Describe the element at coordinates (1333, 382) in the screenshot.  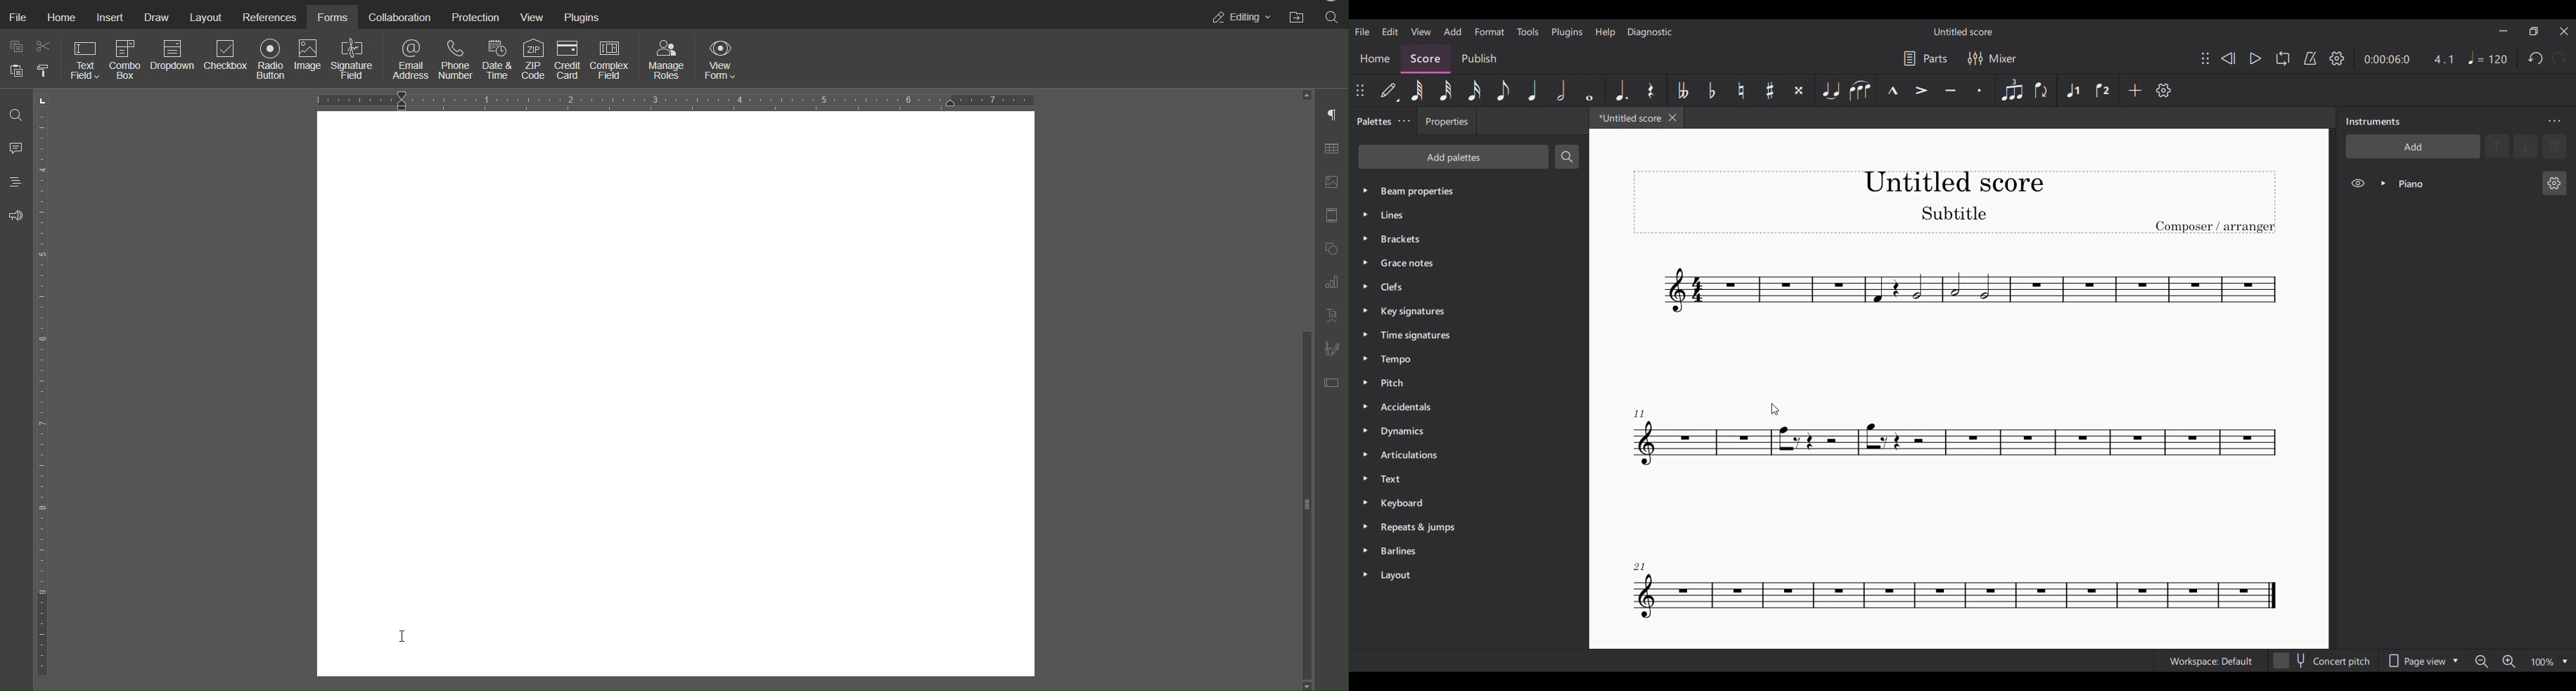
I see `Text Field Settings` at that location.